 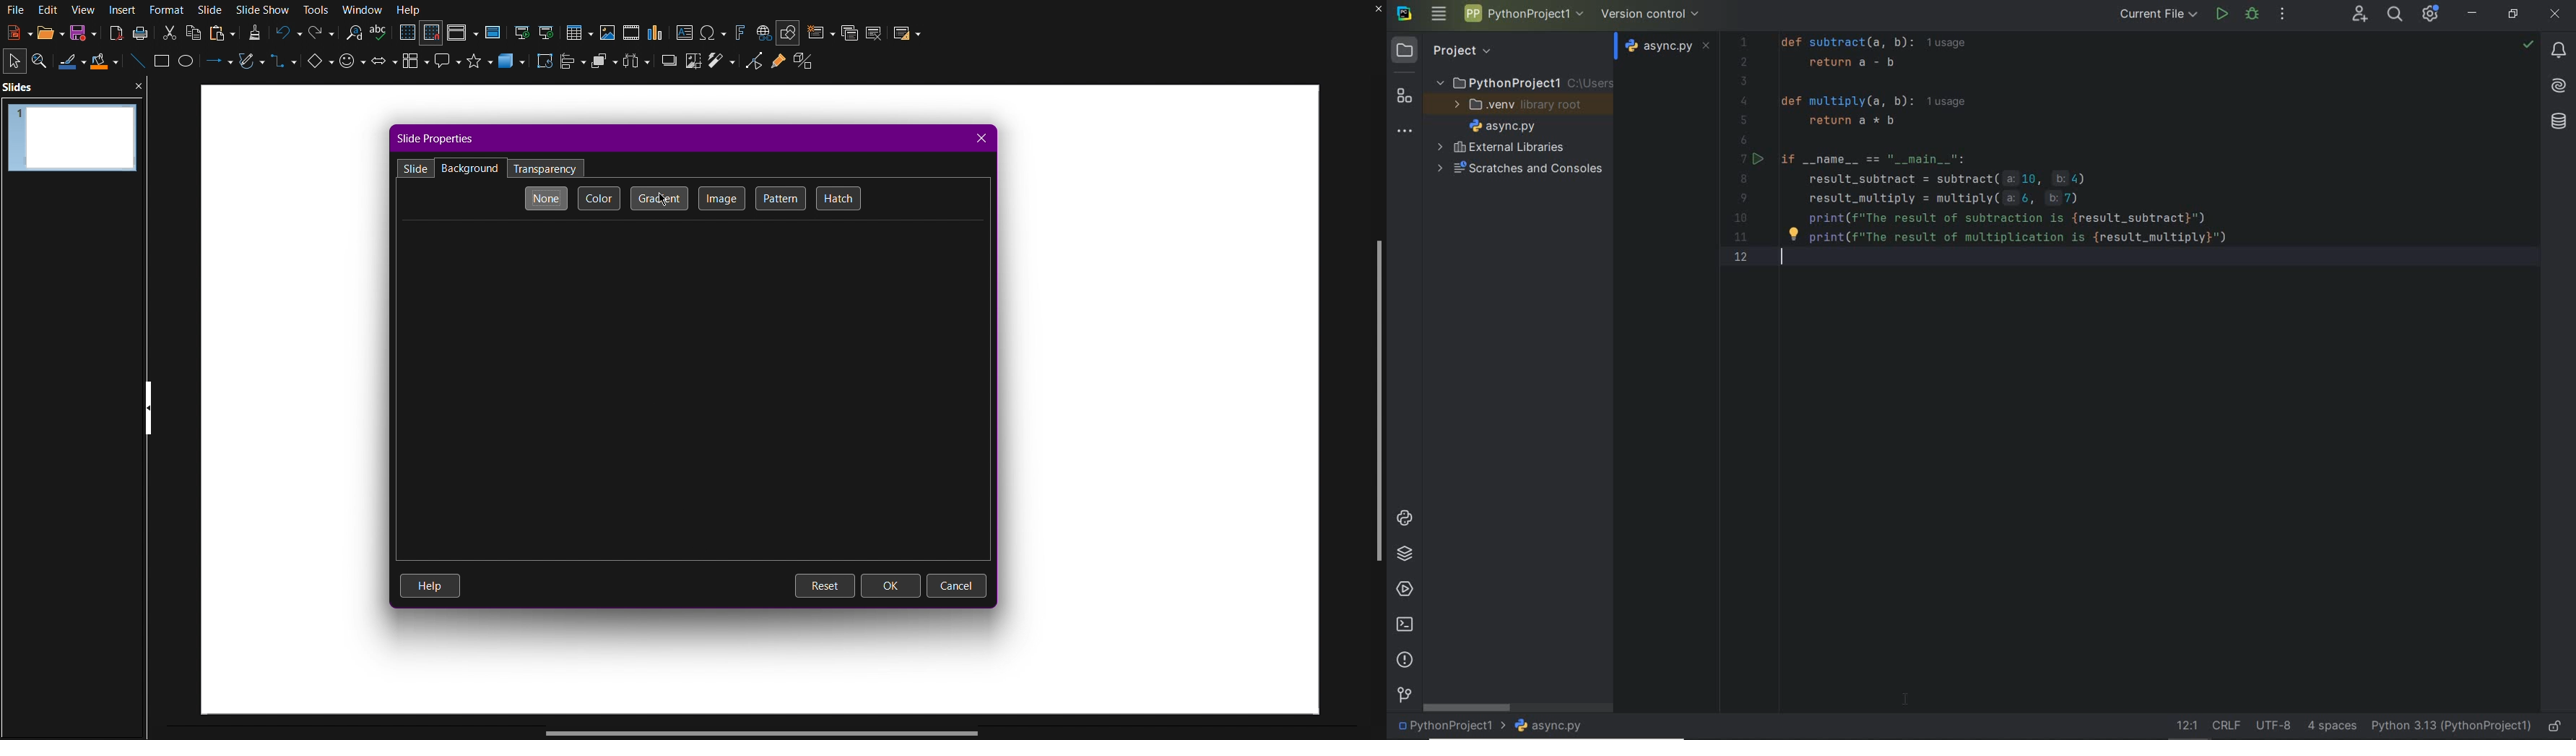 I want to click on Display Views, so click(x=463, y=33).